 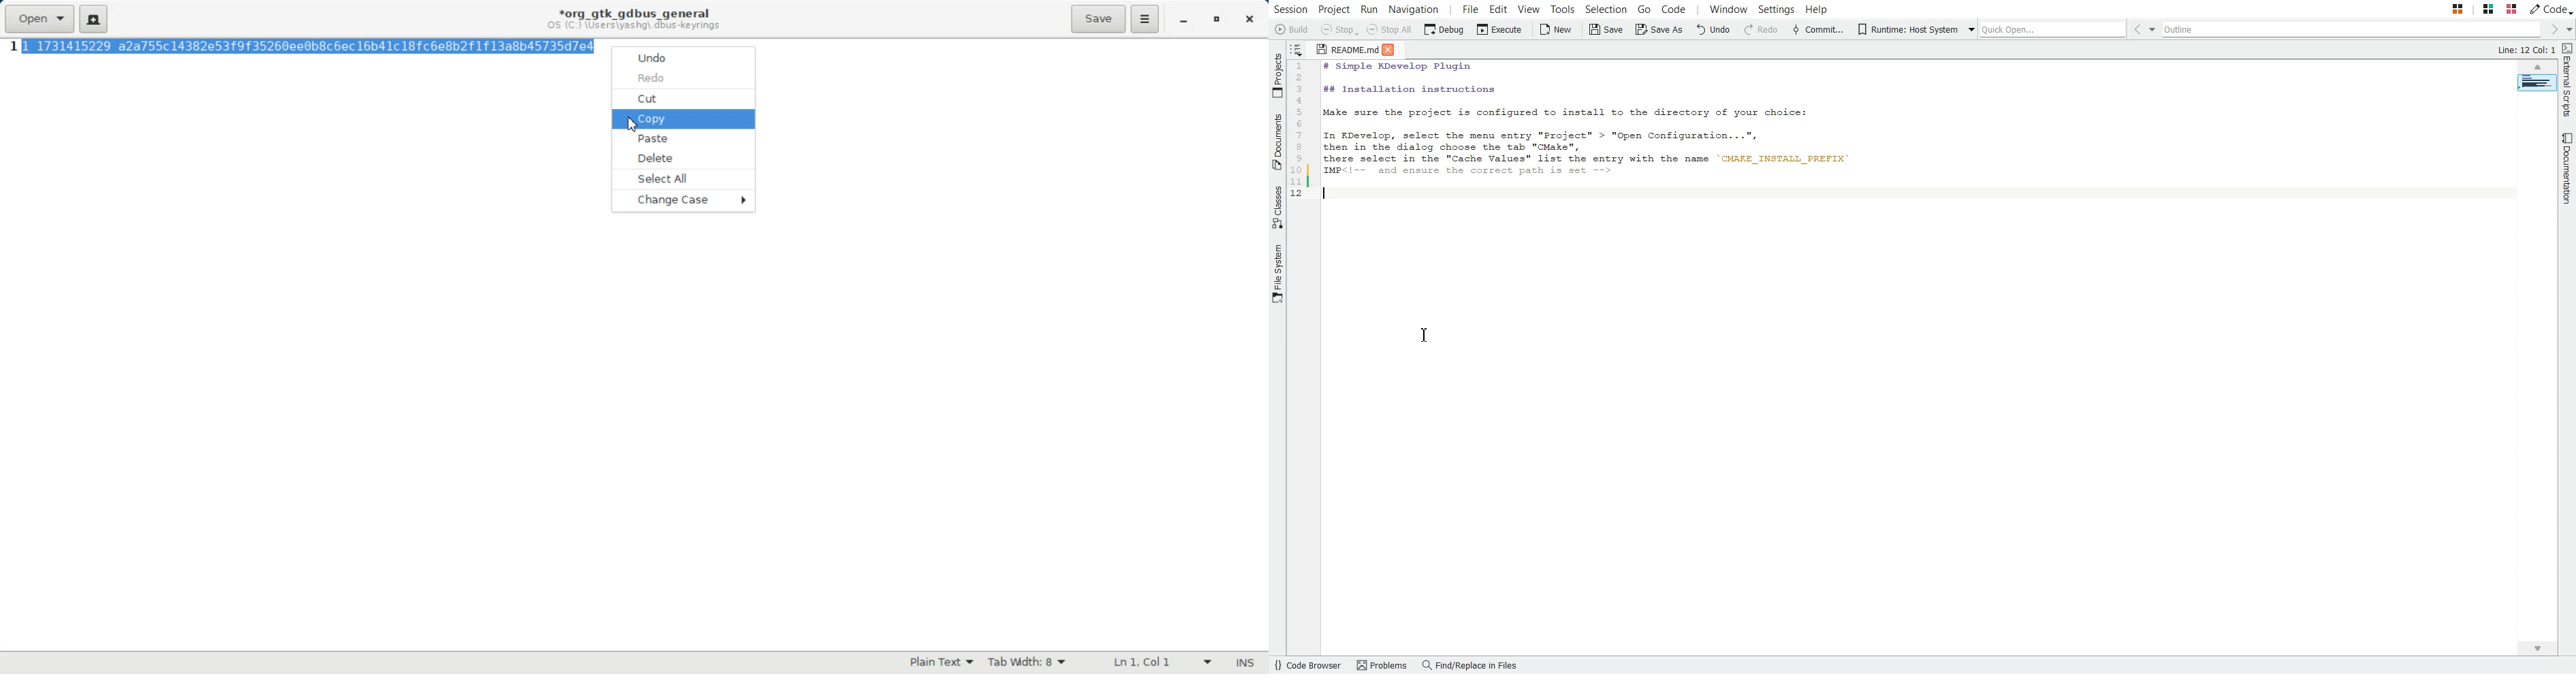 I want to click on External Scripts, so click(x=2568, y=80).